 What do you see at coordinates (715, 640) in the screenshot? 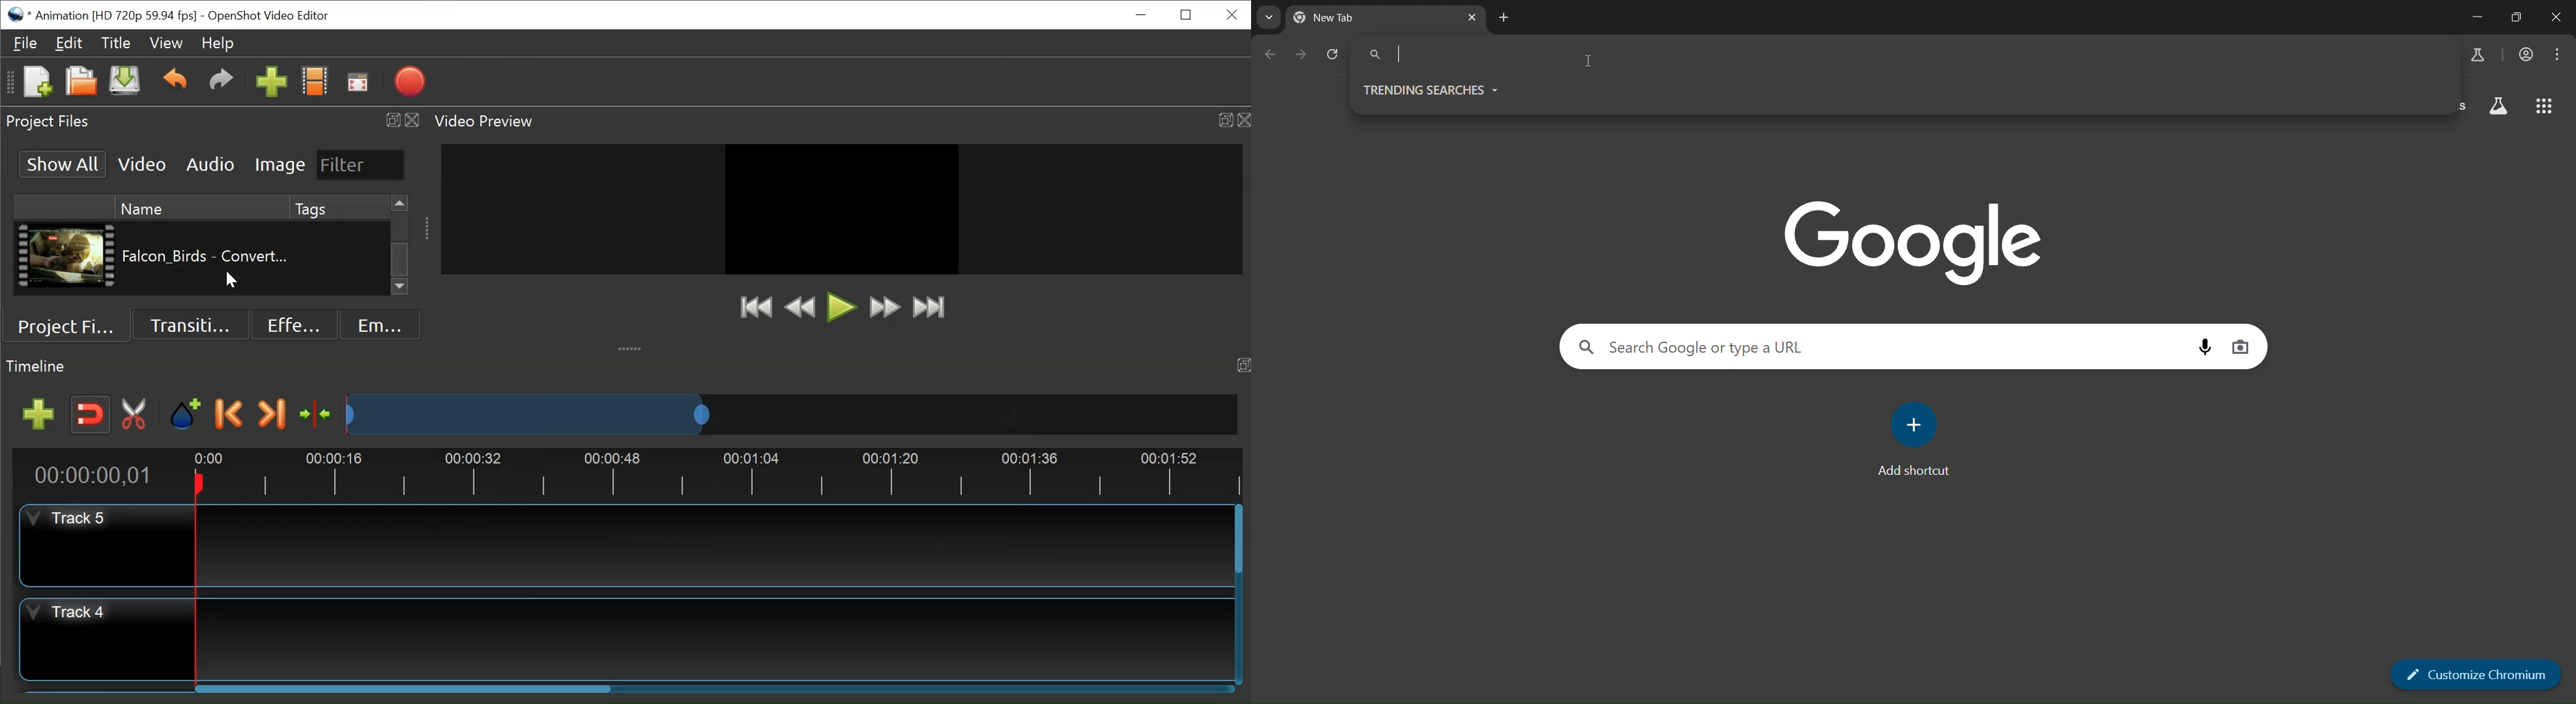
I see `Track Panel` at bounding box center [715, 640].